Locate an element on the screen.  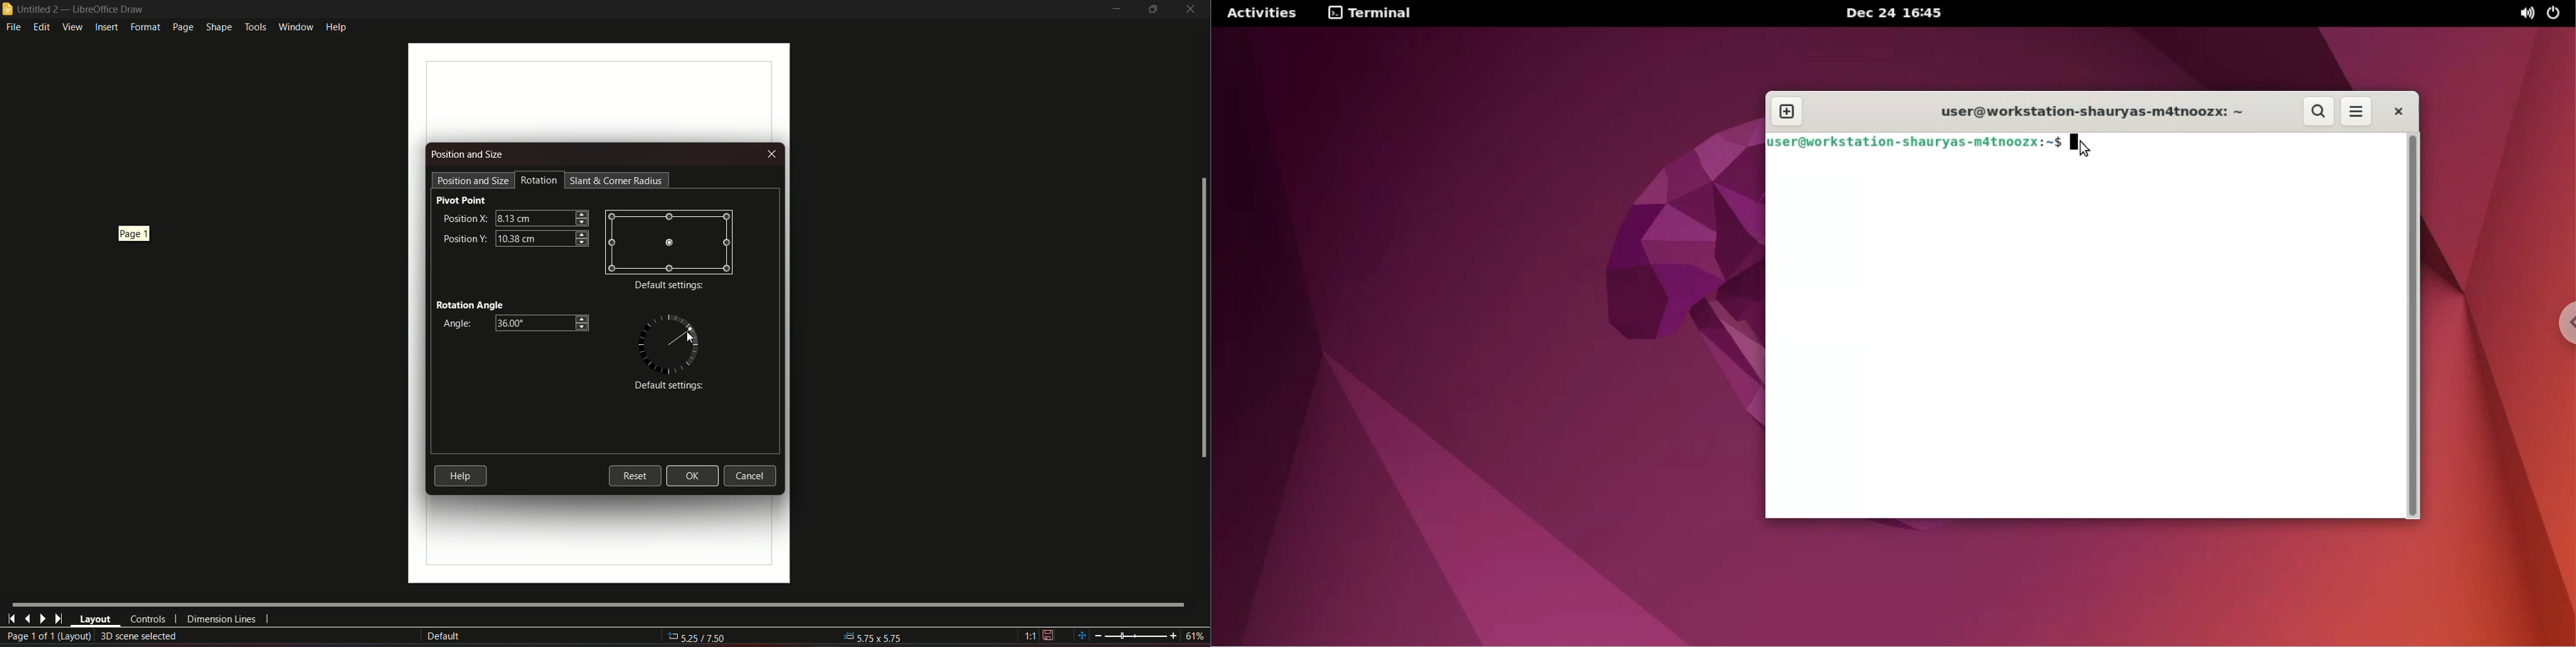
graphics is located at coordinates (669, 342).